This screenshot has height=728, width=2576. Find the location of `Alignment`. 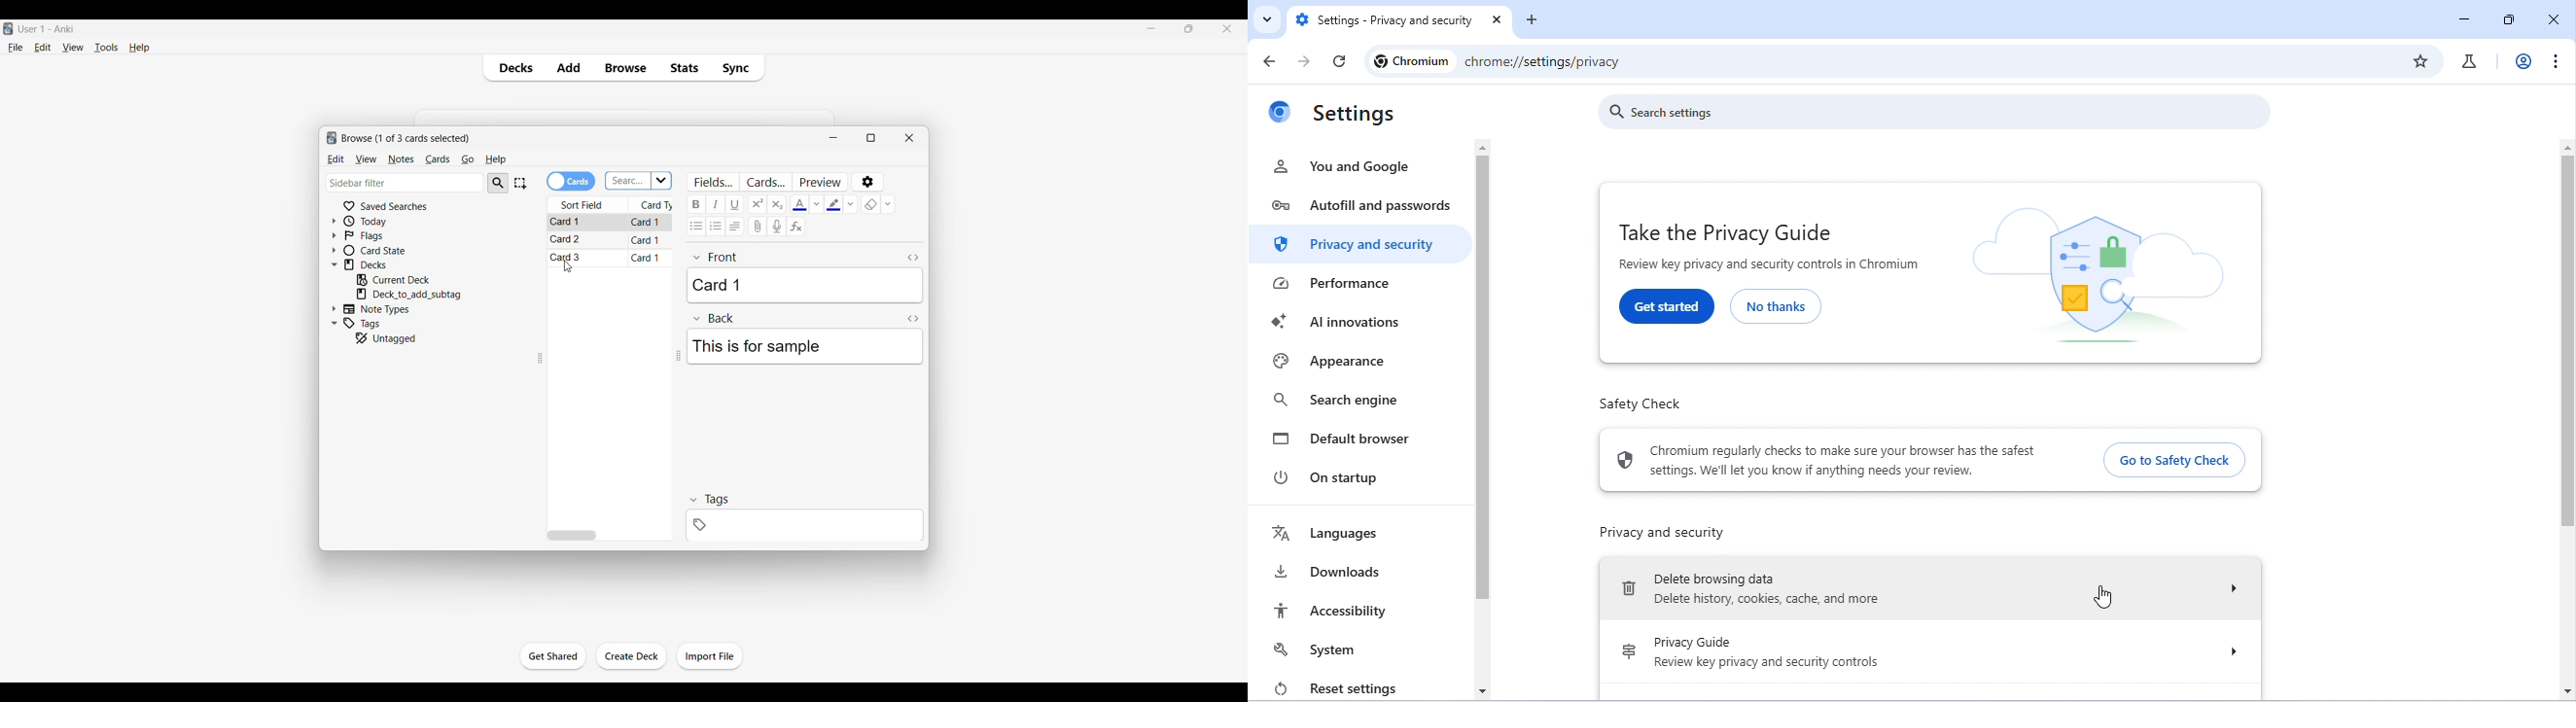

Alignment is located at coordinates (735, 226).